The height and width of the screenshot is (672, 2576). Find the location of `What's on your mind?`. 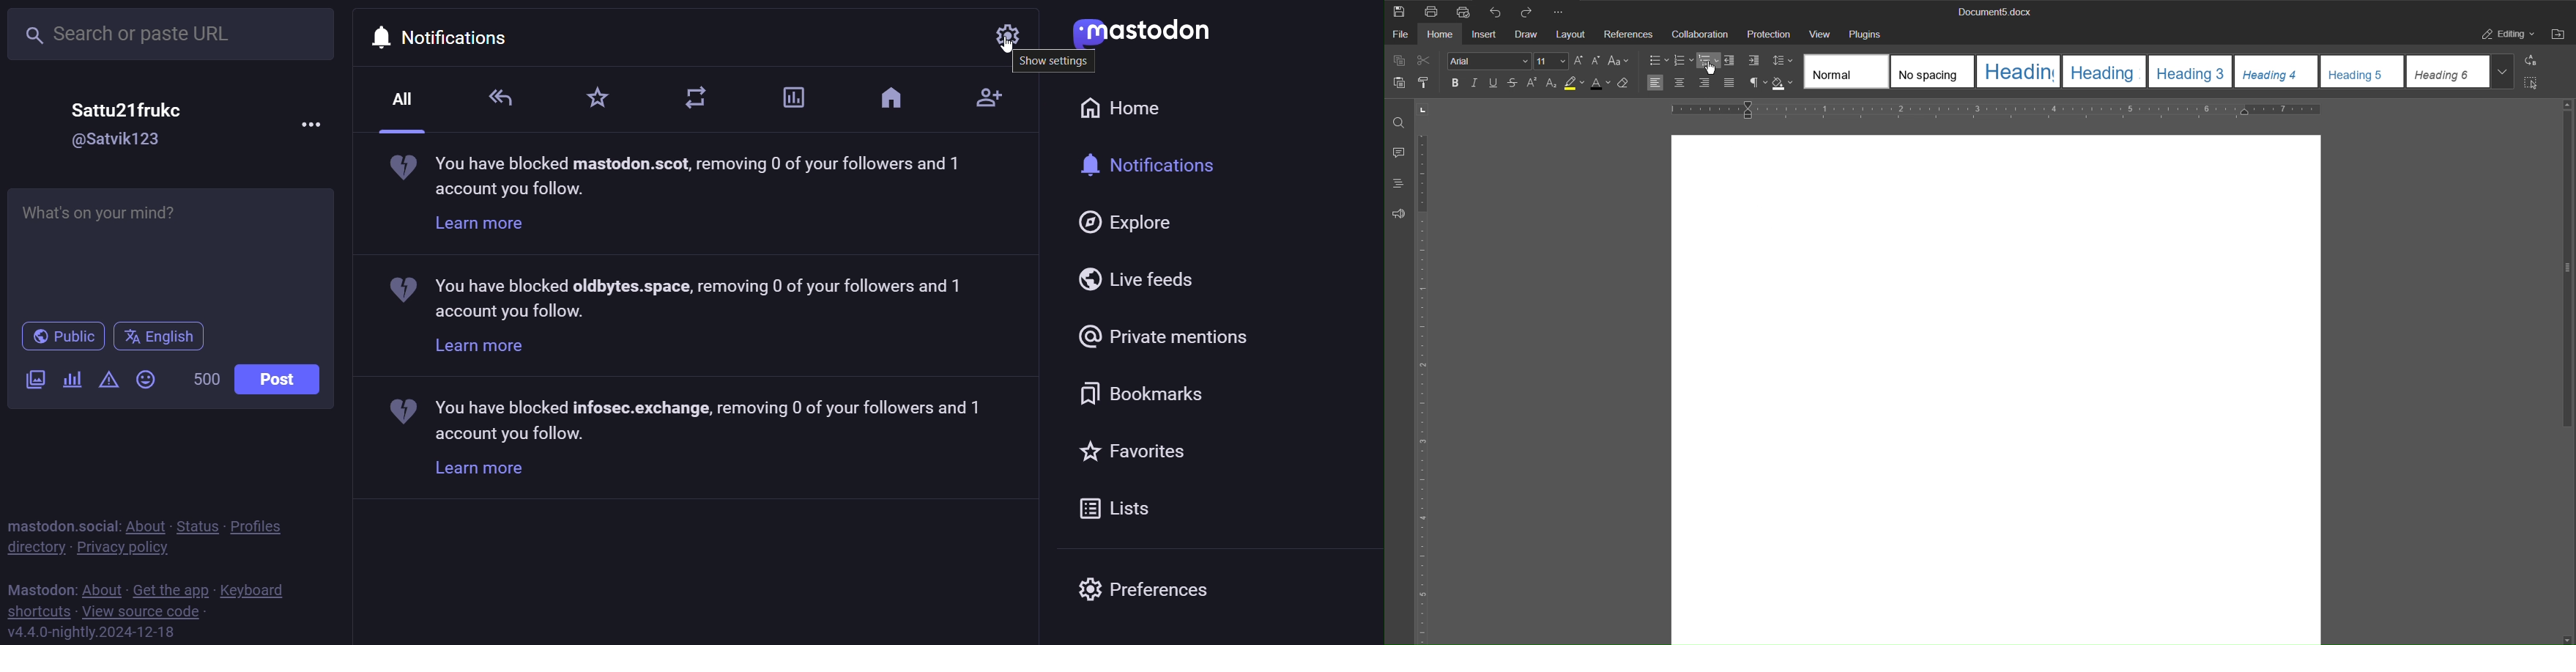

What's on your mind? is located at coordinates (173, 251).